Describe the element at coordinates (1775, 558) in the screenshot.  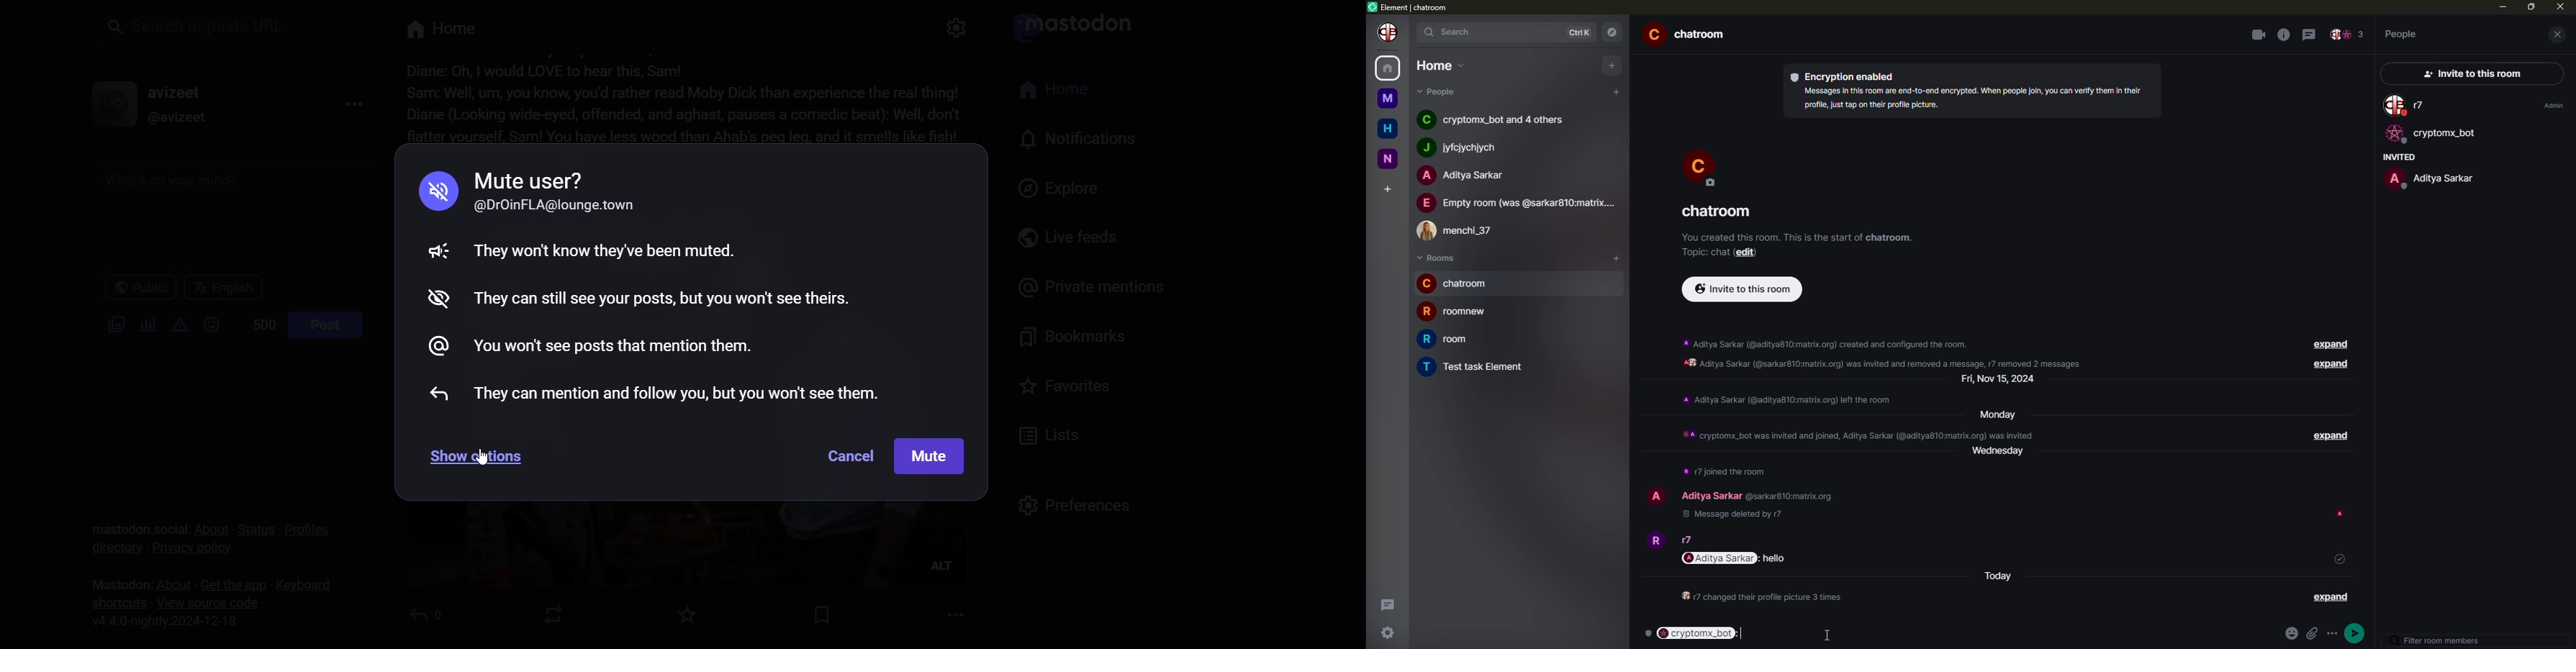
I see `message` at that location.